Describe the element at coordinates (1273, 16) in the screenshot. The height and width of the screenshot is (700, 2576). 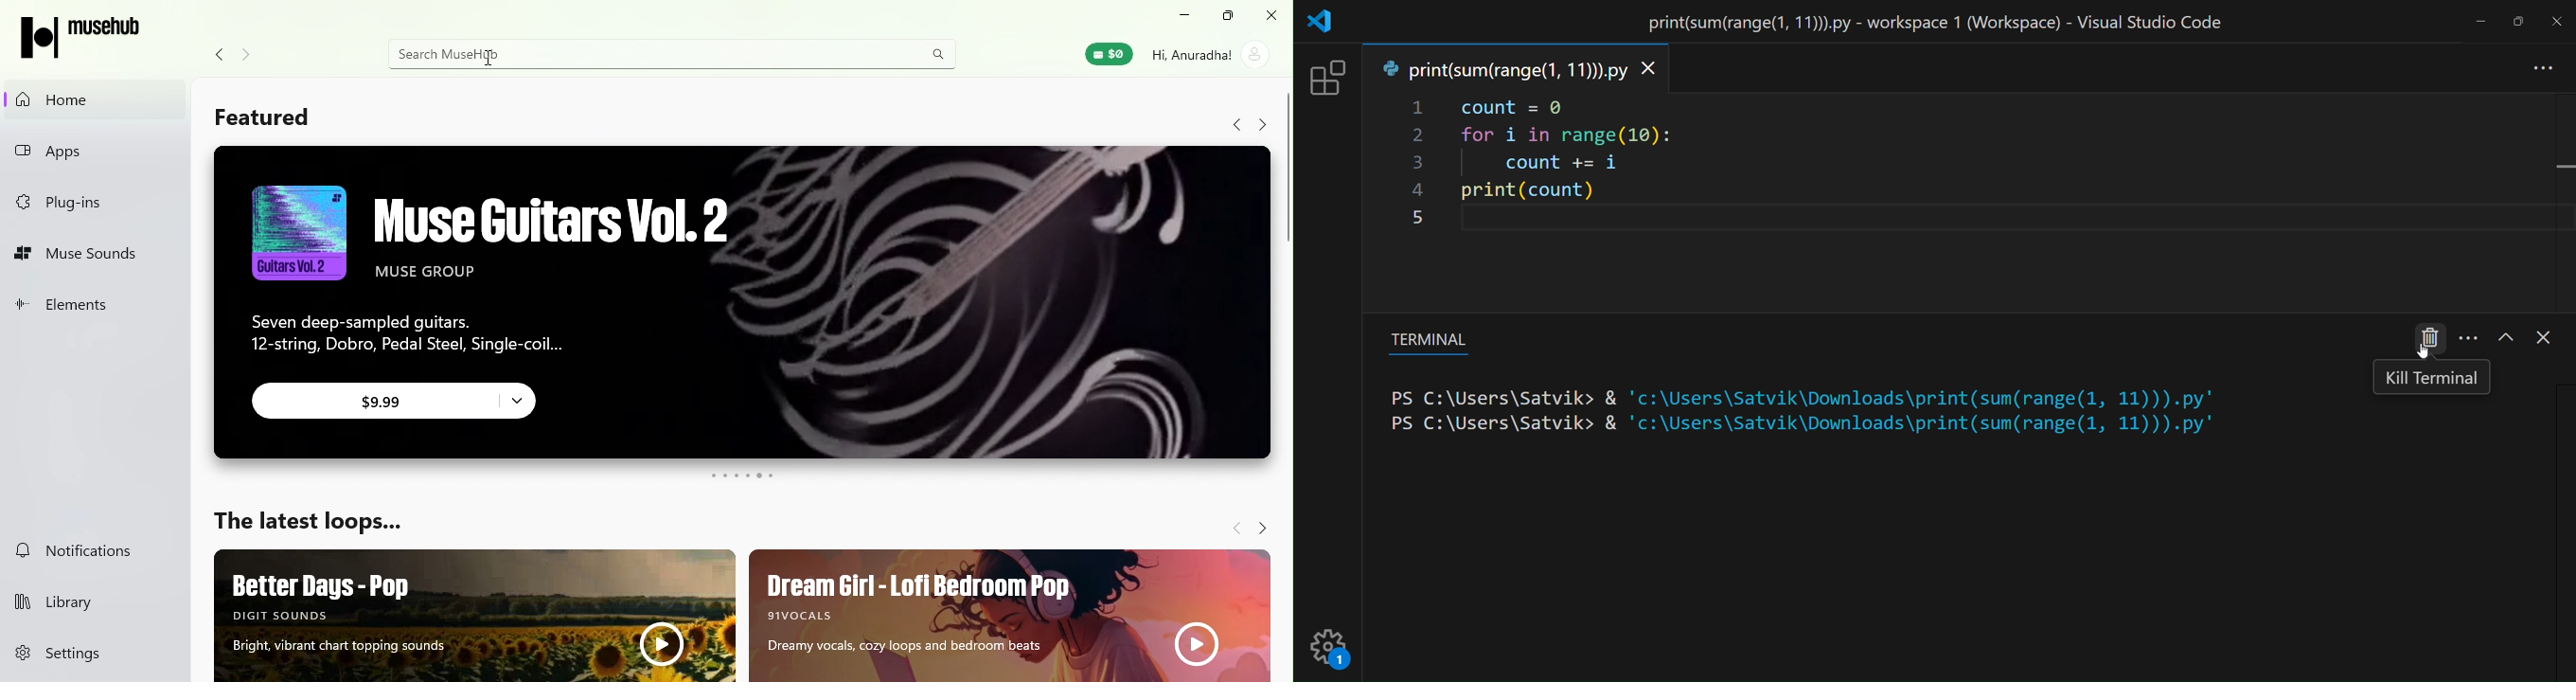
I see `Close` at that location.